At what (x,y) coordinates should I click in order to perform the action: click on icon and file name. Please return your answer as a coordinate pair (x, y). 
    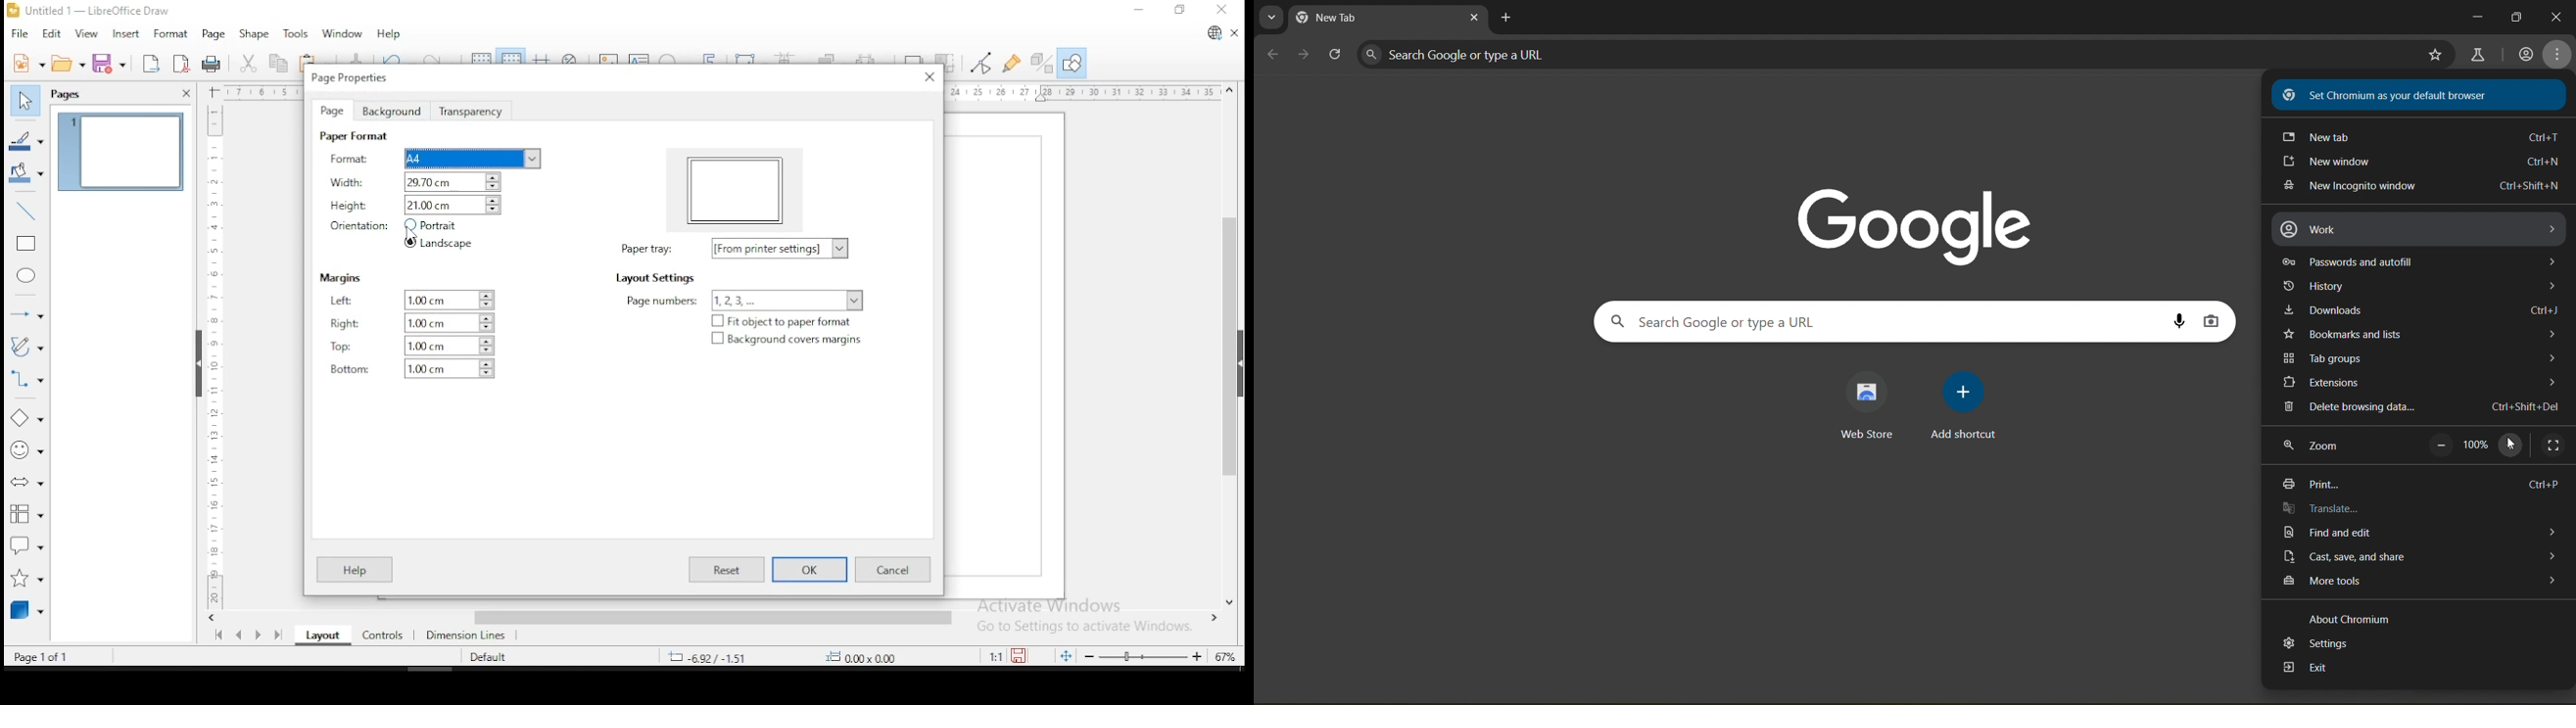
    Looking at the image, I should click on (100, 10).